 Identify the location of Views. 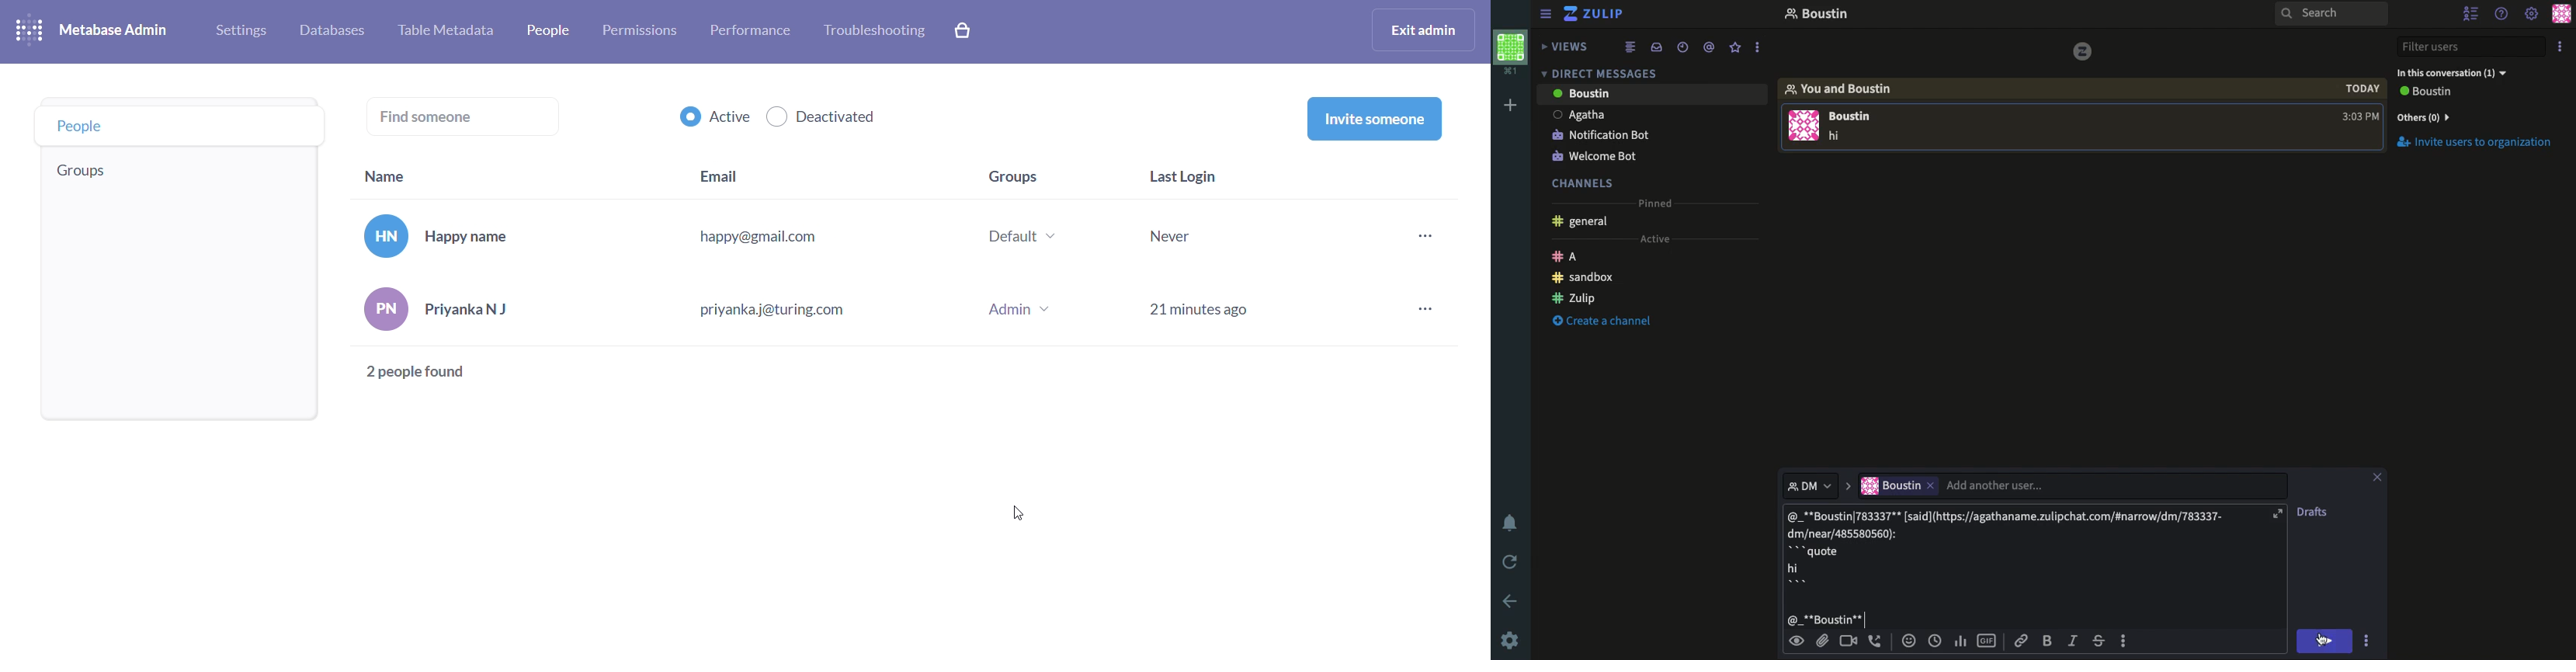
(1568, 45).